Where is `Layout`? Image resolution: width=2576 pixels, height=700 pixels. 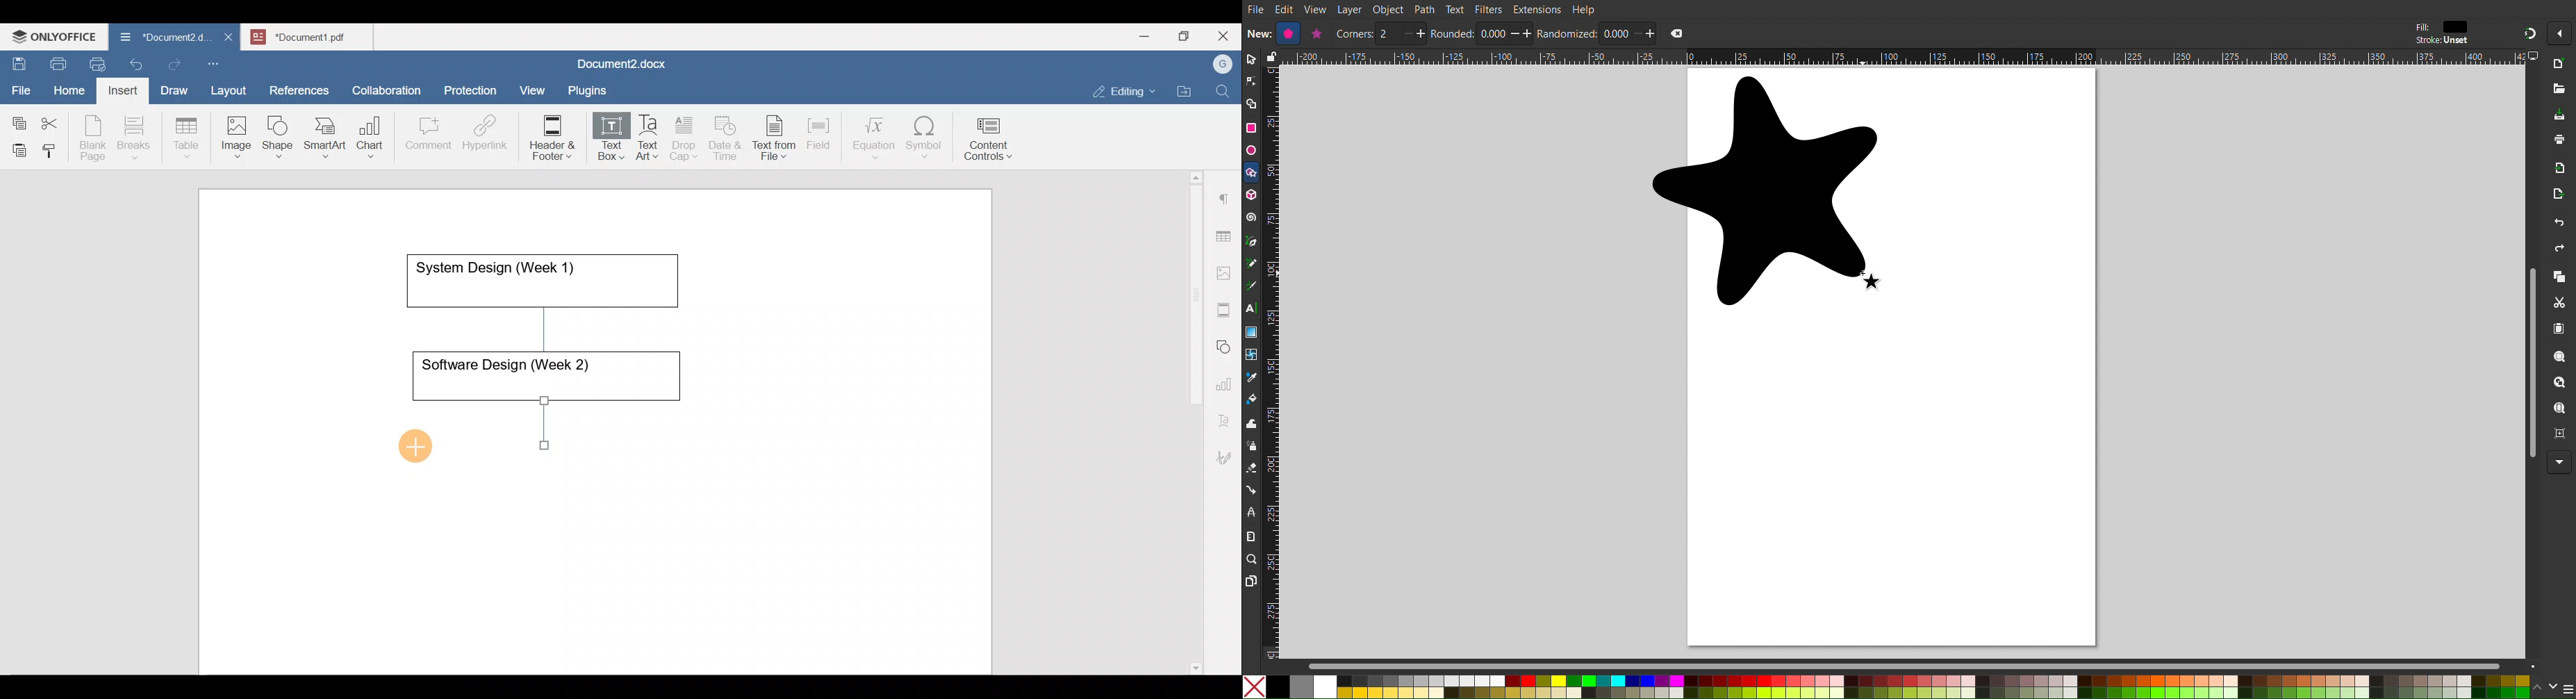 Layout is located at coordinates (232, 88).